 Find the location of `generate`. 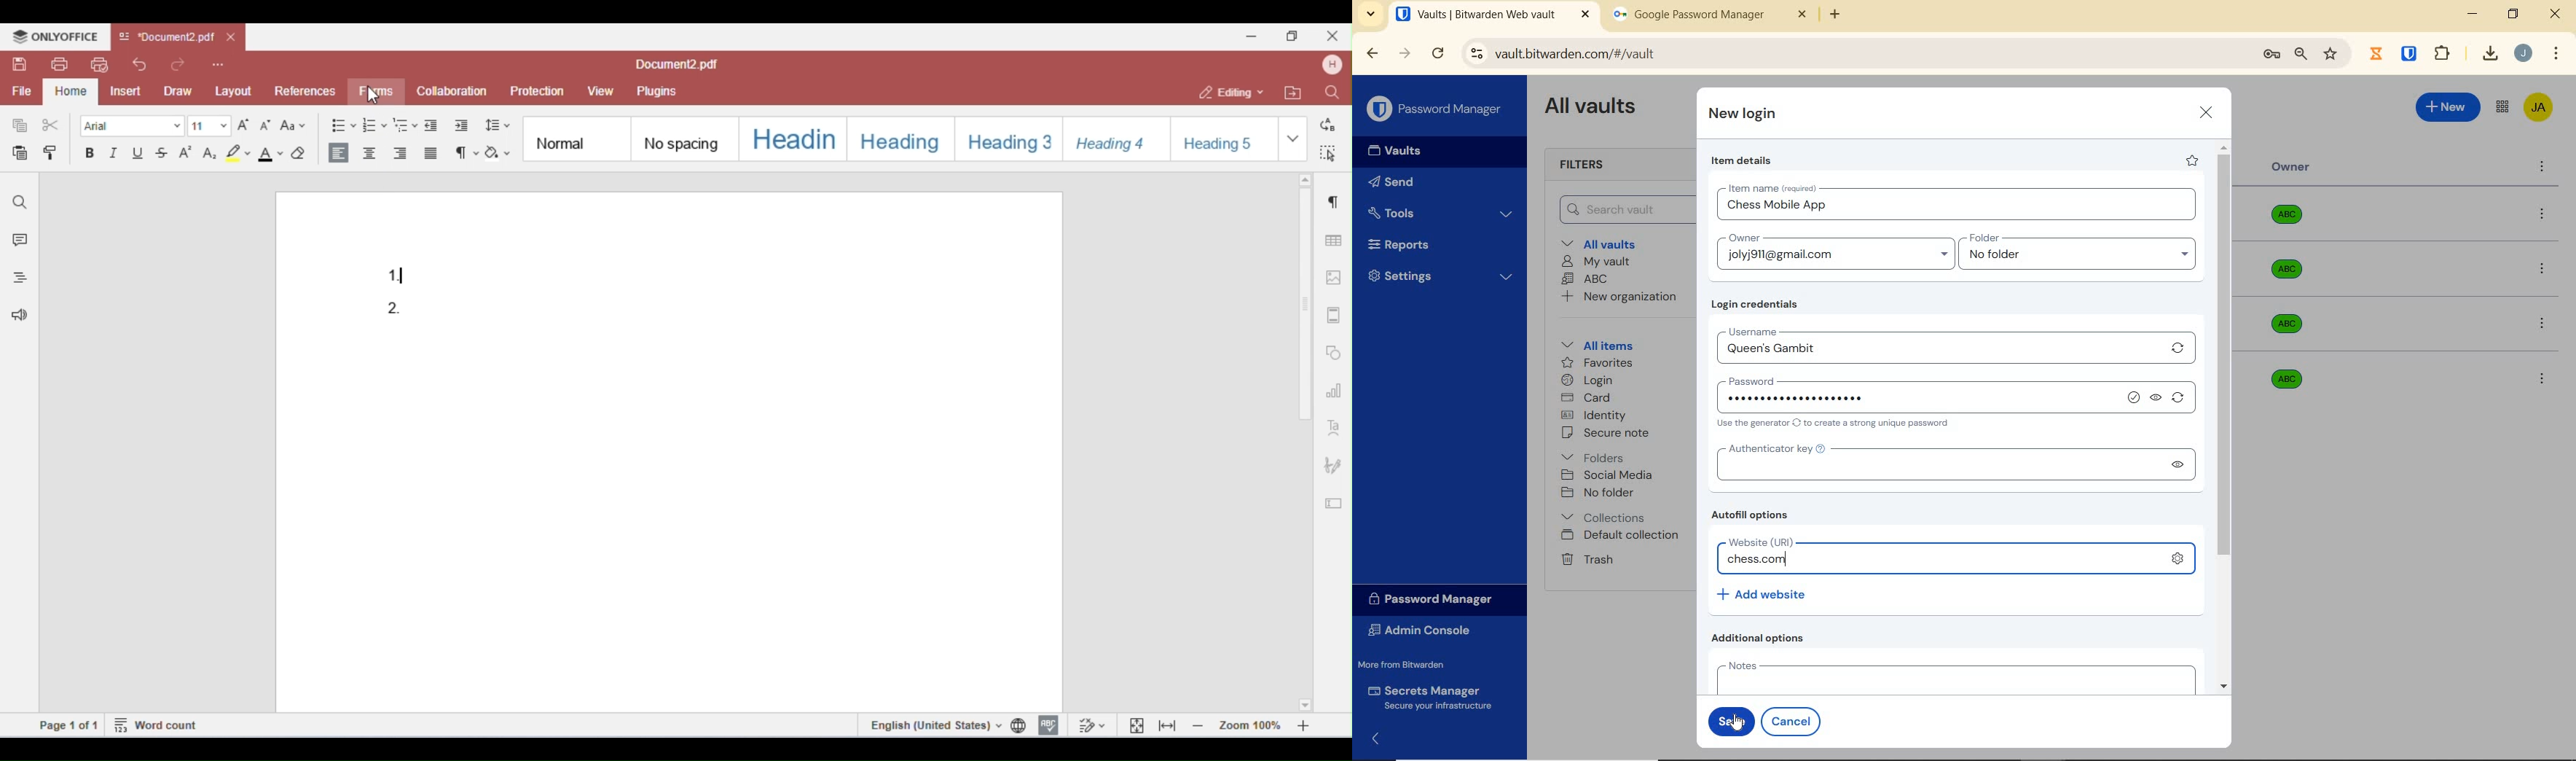

generate is located at coordinates (2178, 348).